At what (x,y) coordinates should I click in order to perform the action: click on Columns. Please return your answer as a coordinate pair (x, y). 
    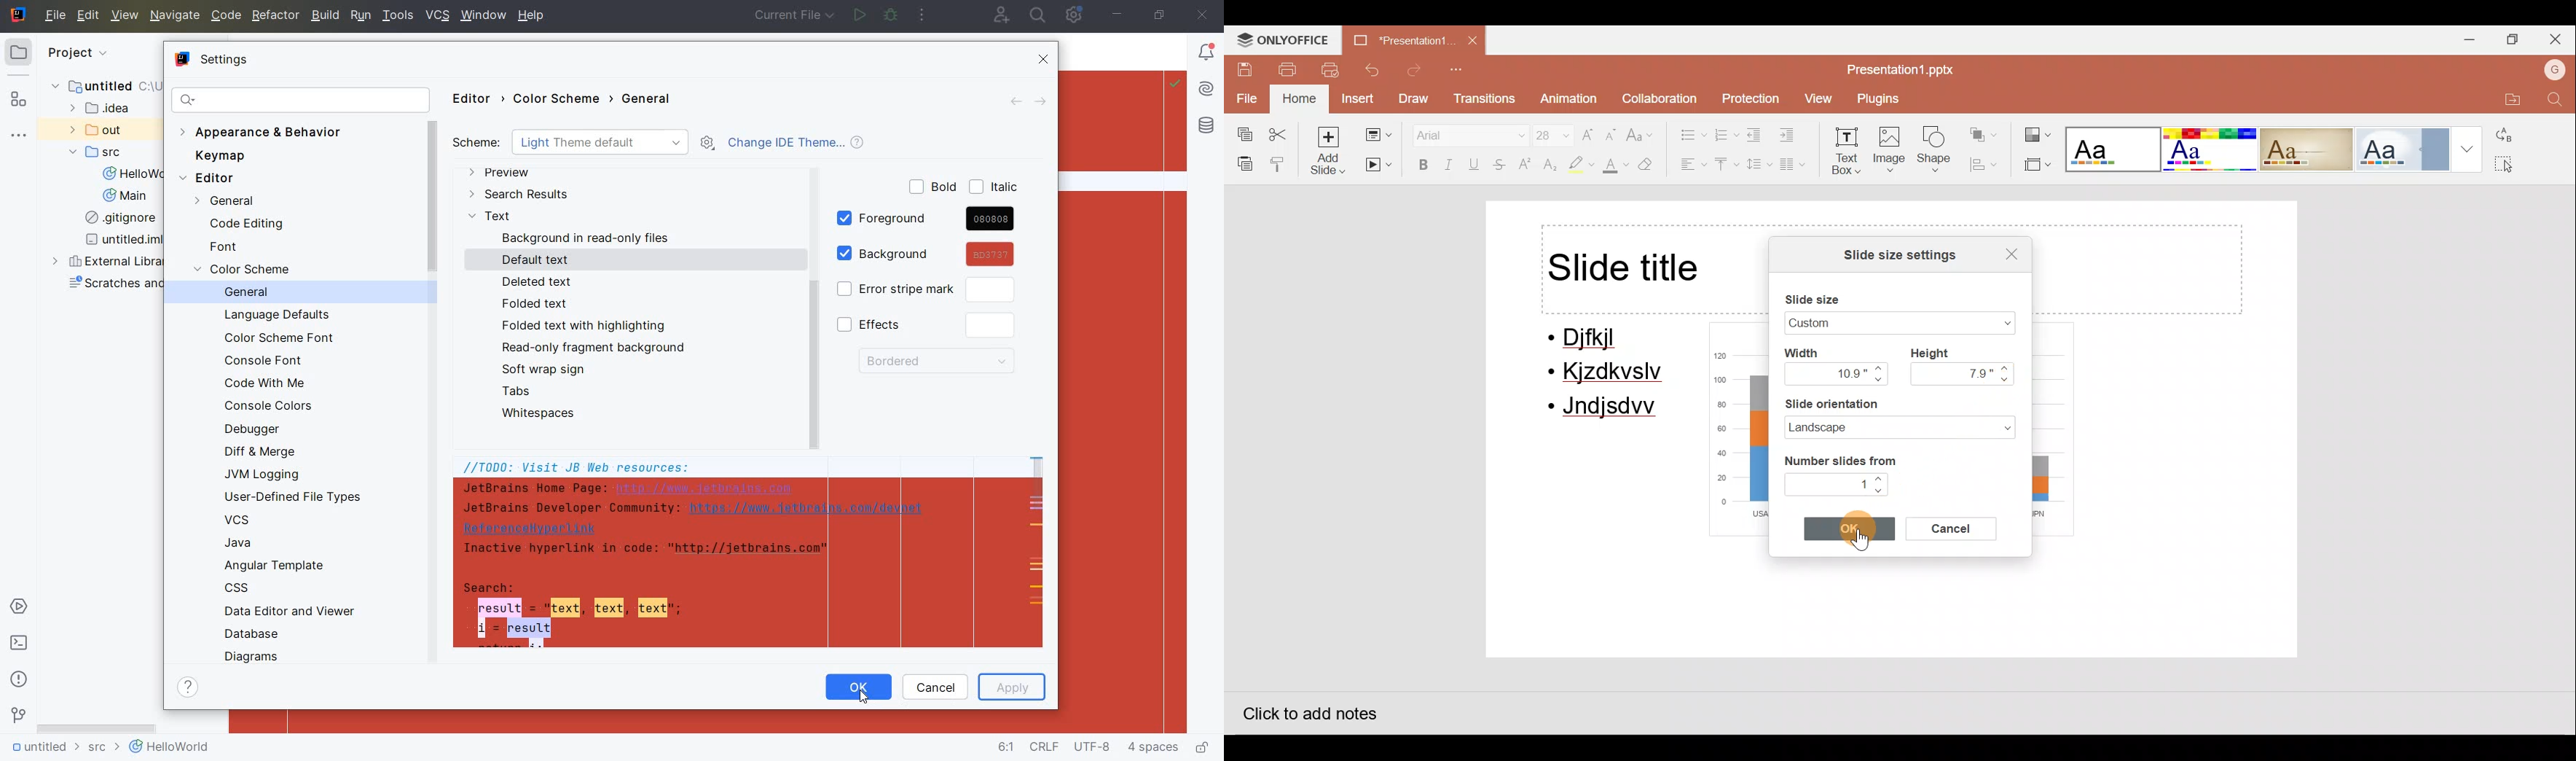
    Looking at the image, I should click on (1798, 167).